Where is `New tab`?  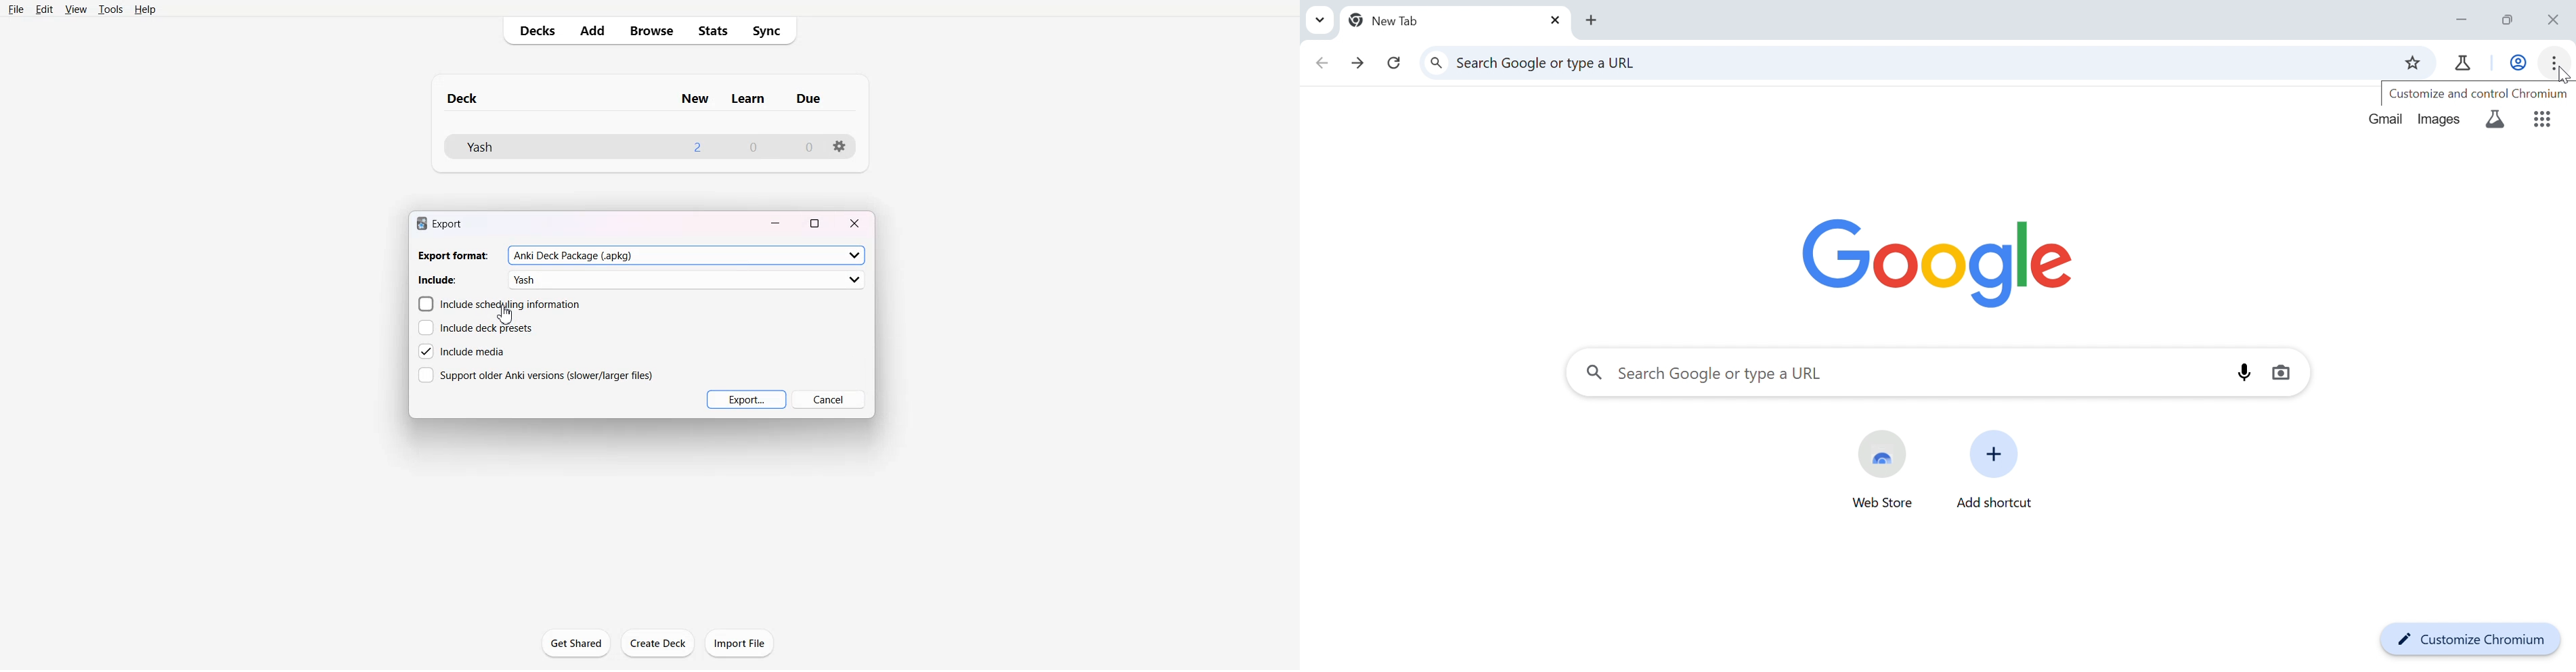 New tab is located at coordinates (1593, 21).